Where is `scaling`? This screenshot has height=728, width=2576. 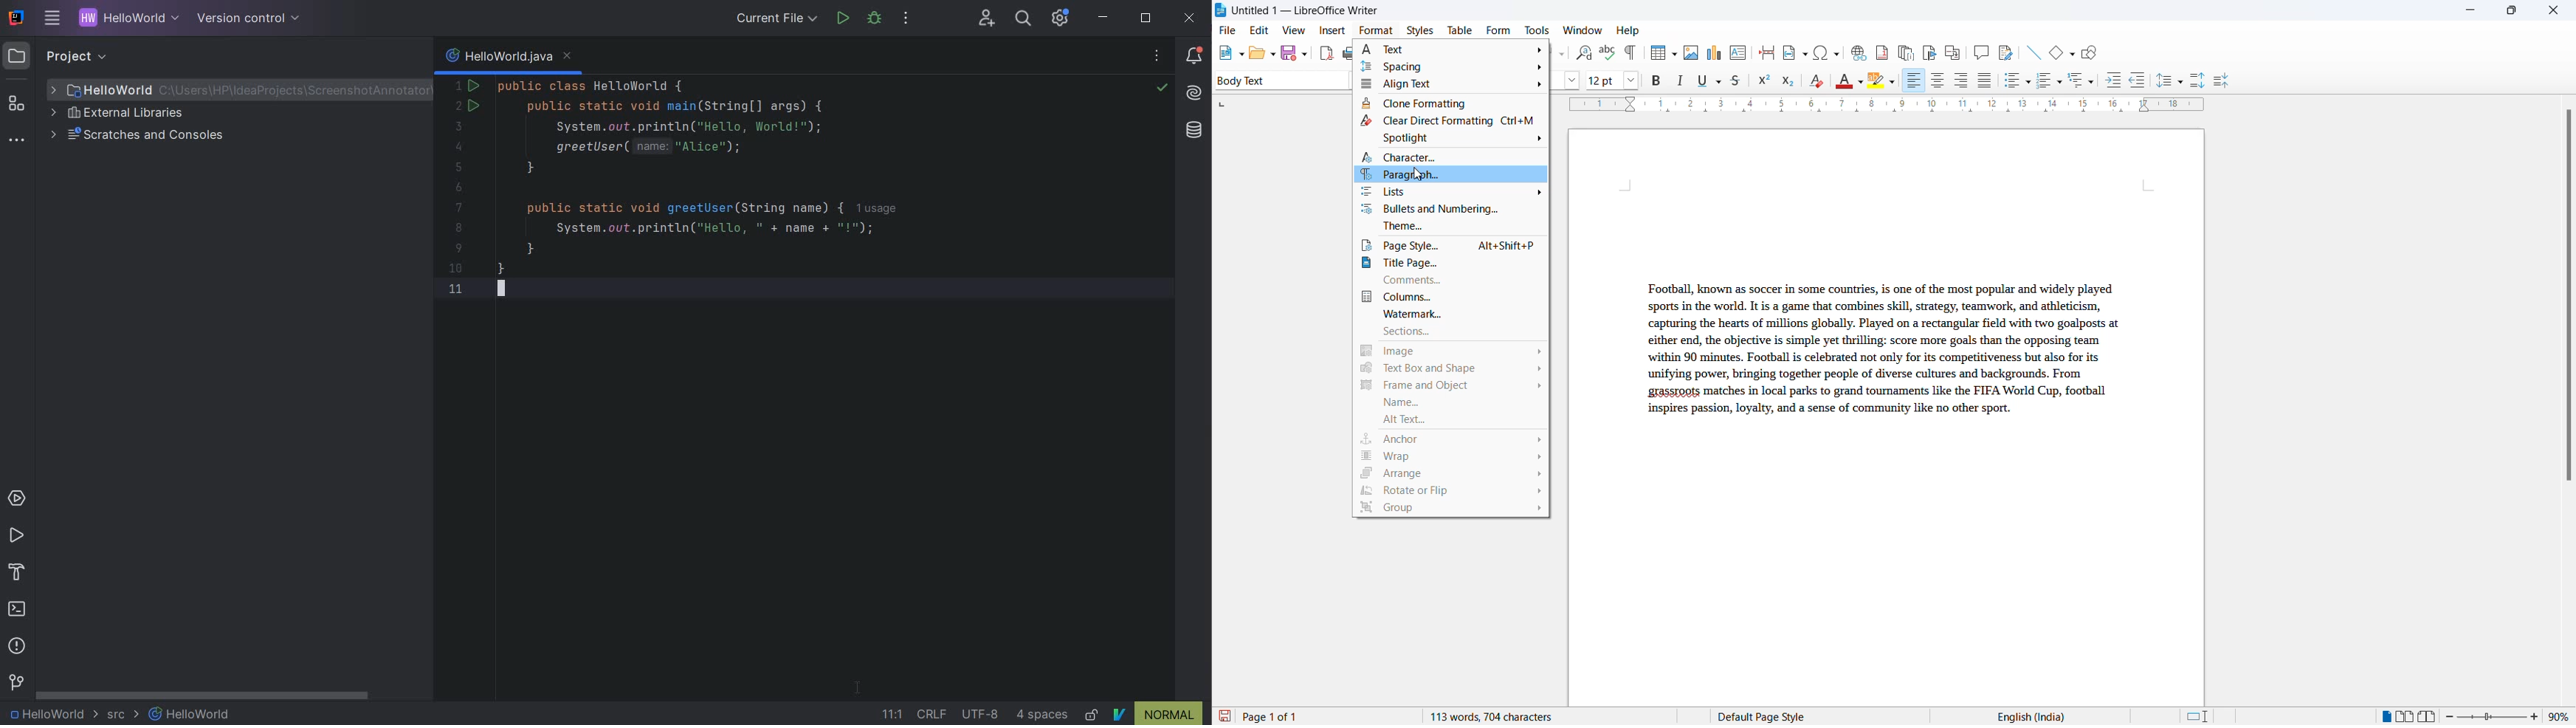
scaling is located at coordinates (1901, 106).